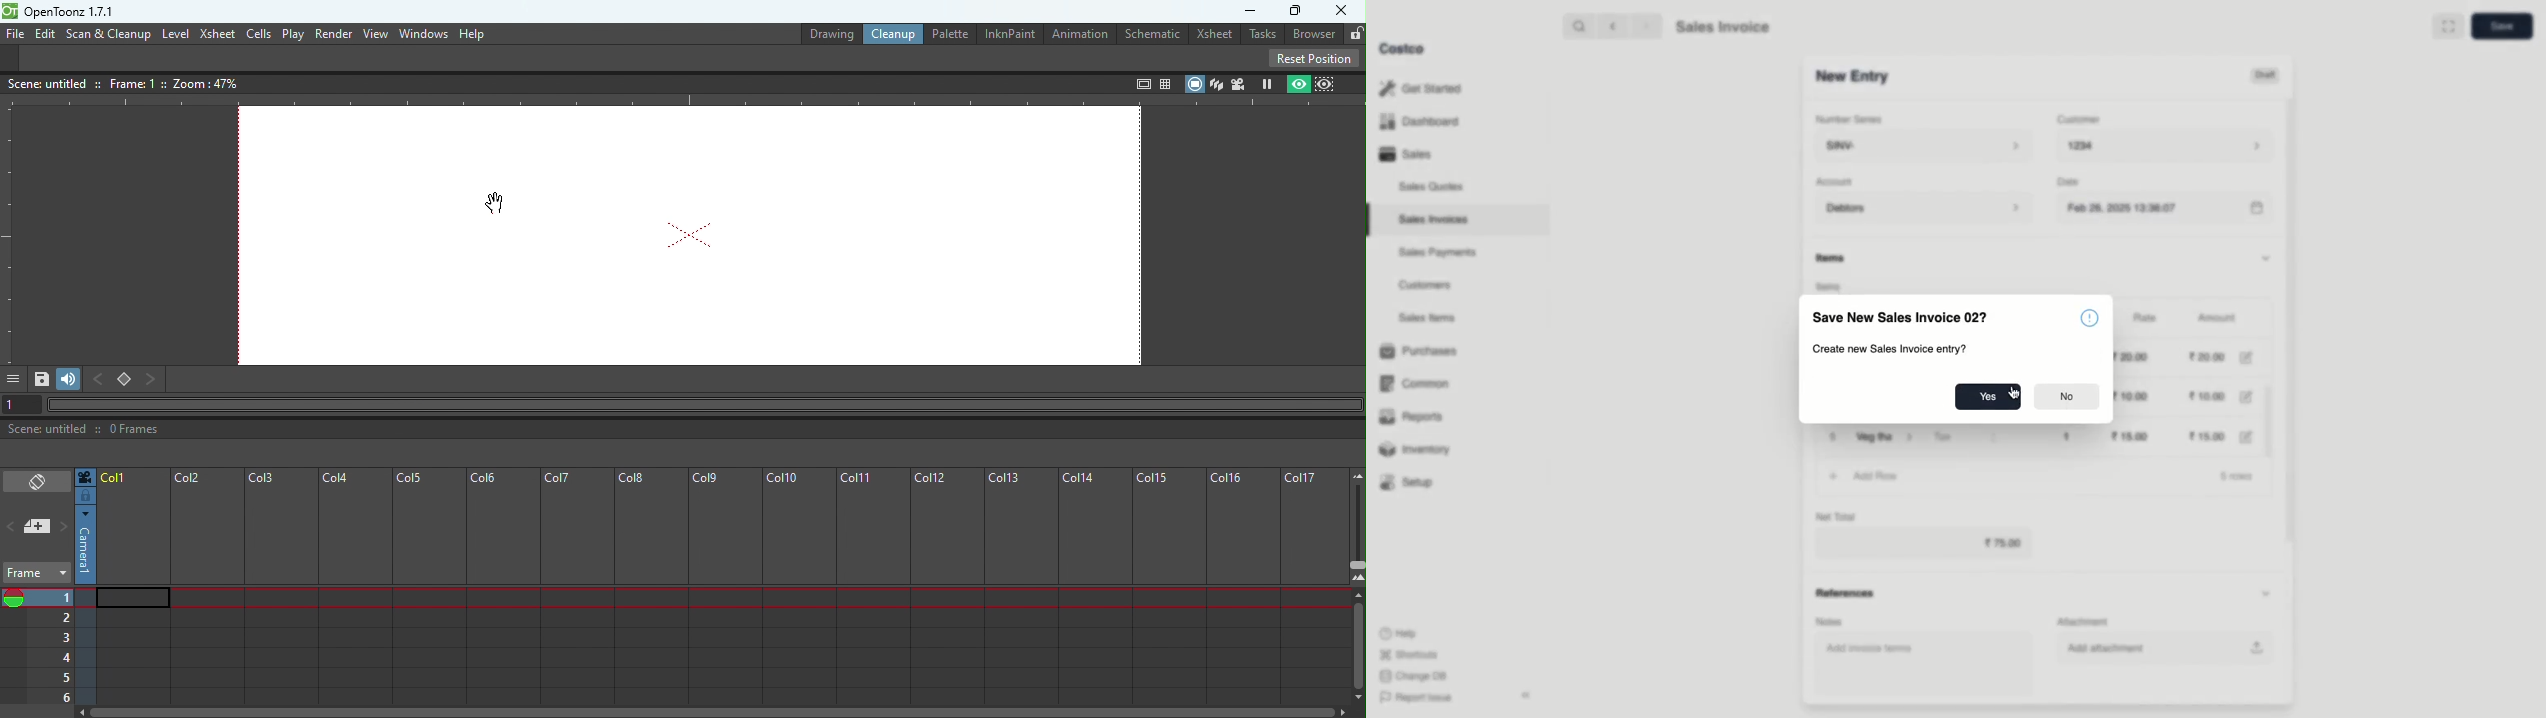 Image resolution: width=2548 pixels, height=728 pixels. Describe the element at coordinates (2067, 398) in the screenshot. I see `No` at that location.